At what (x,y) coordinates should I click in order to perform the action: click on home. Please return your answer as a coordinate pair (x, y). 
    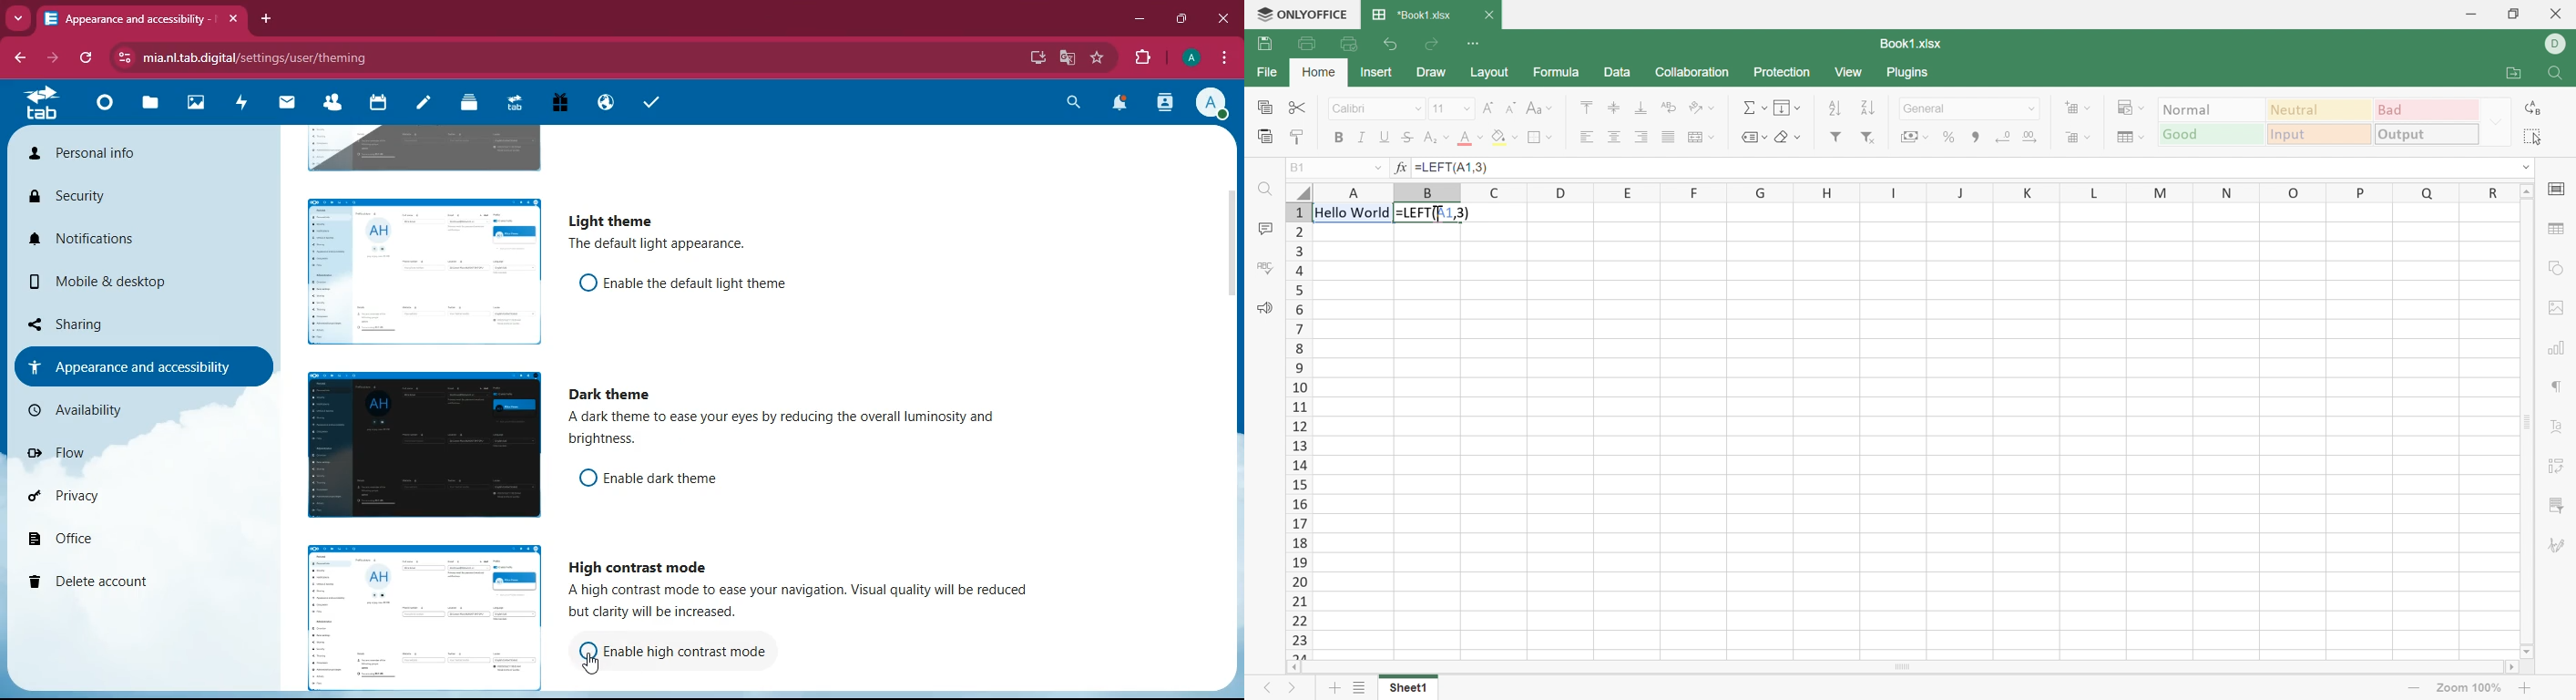
    Looking at the image, I should click on (100, 108).